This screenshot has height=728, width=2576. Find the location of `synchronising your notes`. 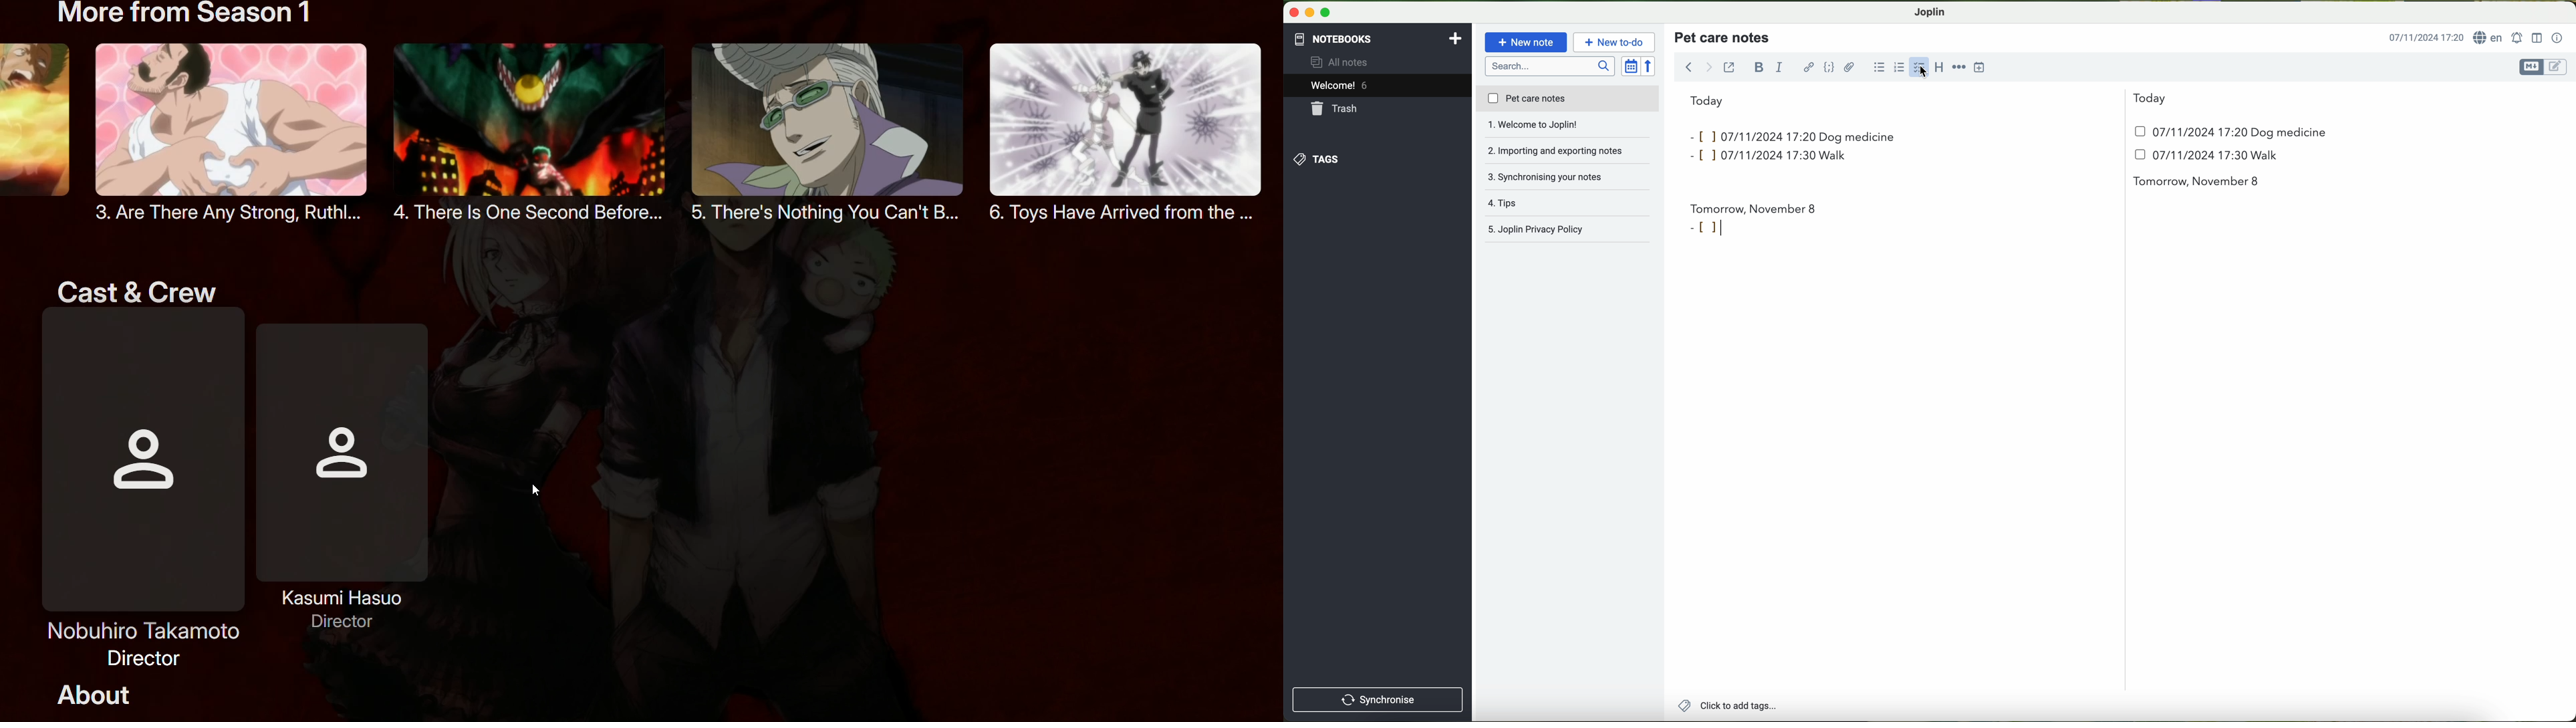

synchronising your notes is located at coordinates (1568, 152).